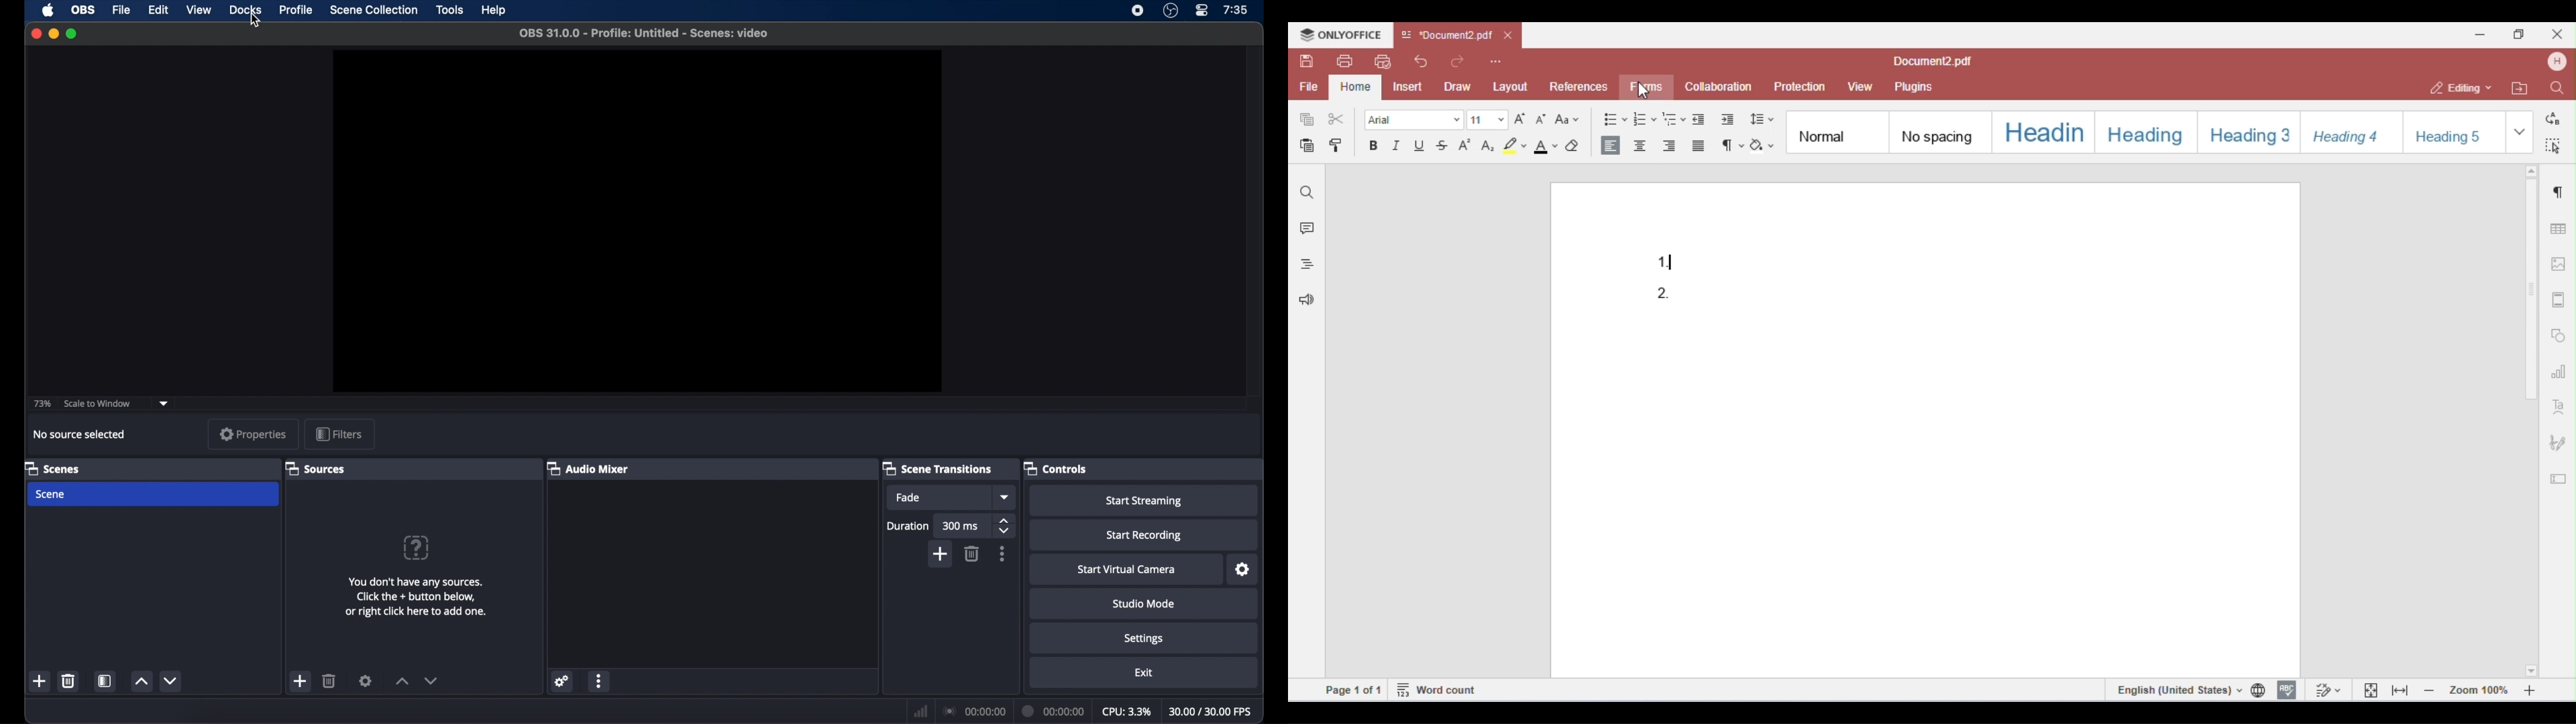 Image resolution: width=2576 pixels, height=728 pixels. What do you see at coordinates (1170, 11) in the screenshot?
I see `obs studio` at bounding box center [1170, 11].